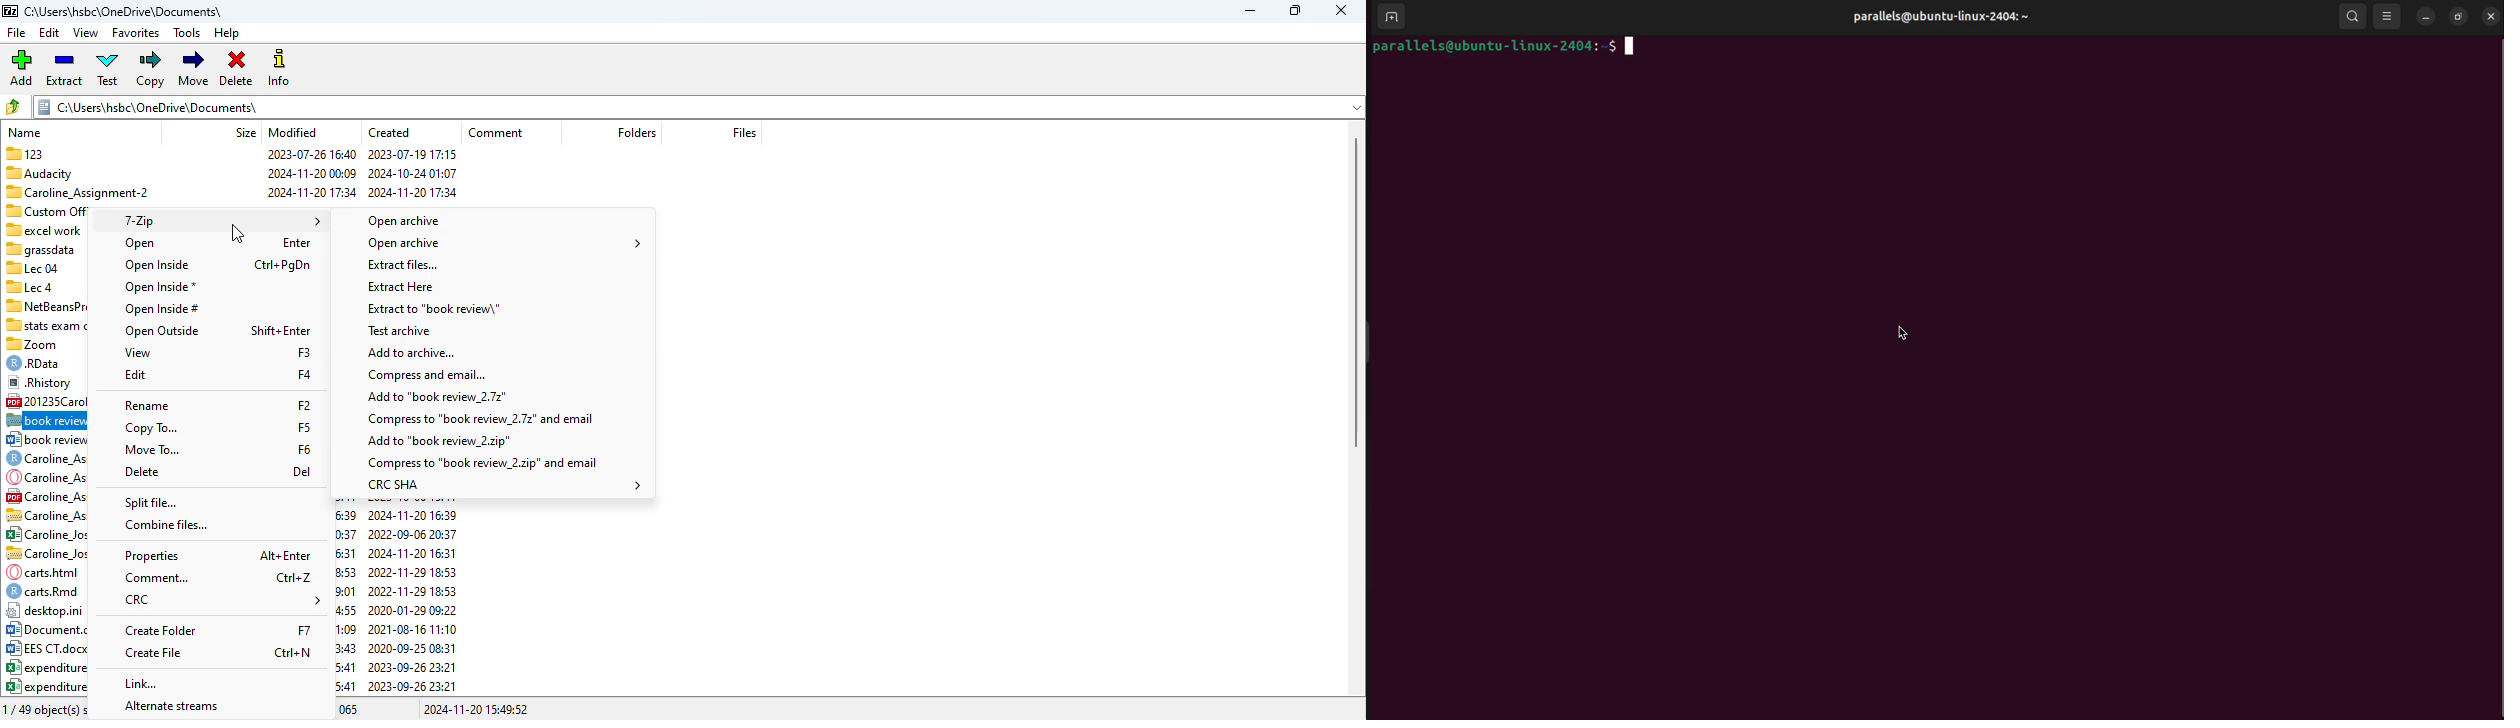  I want to click on compress to .7z file and email, so click(479, 418).